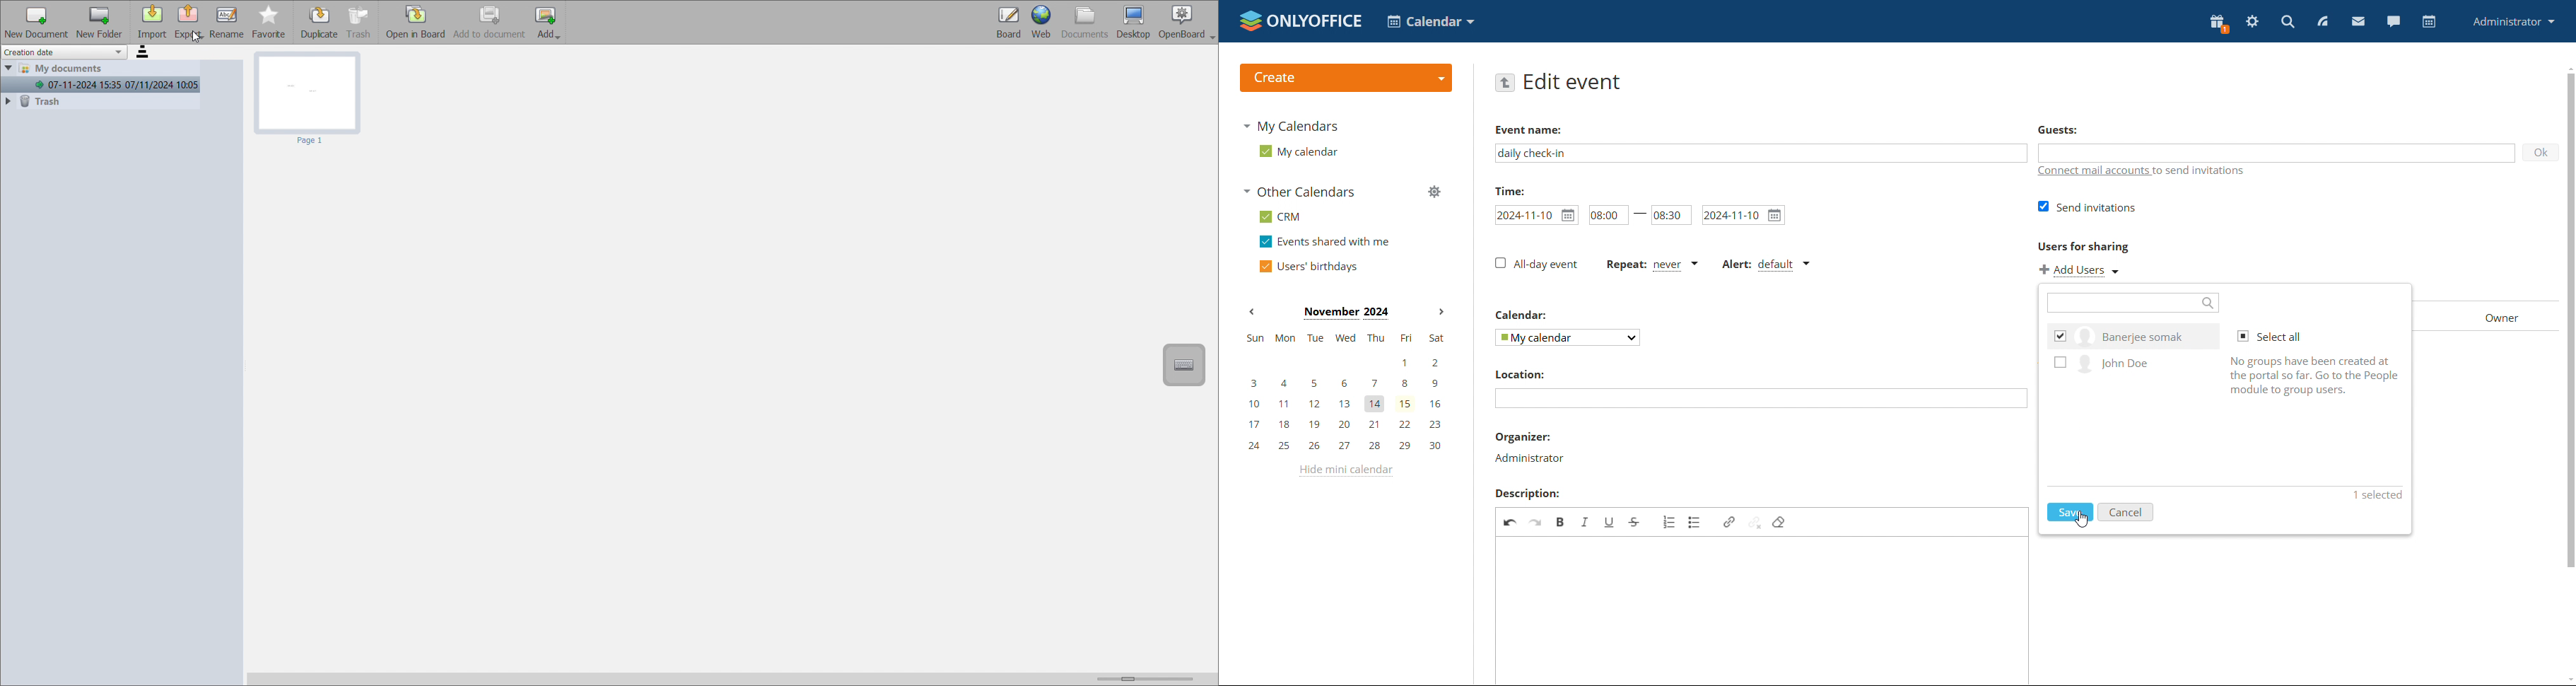 The image size is (2576, 700). I want to click on all-day event checkbox, so click(1536, 264).